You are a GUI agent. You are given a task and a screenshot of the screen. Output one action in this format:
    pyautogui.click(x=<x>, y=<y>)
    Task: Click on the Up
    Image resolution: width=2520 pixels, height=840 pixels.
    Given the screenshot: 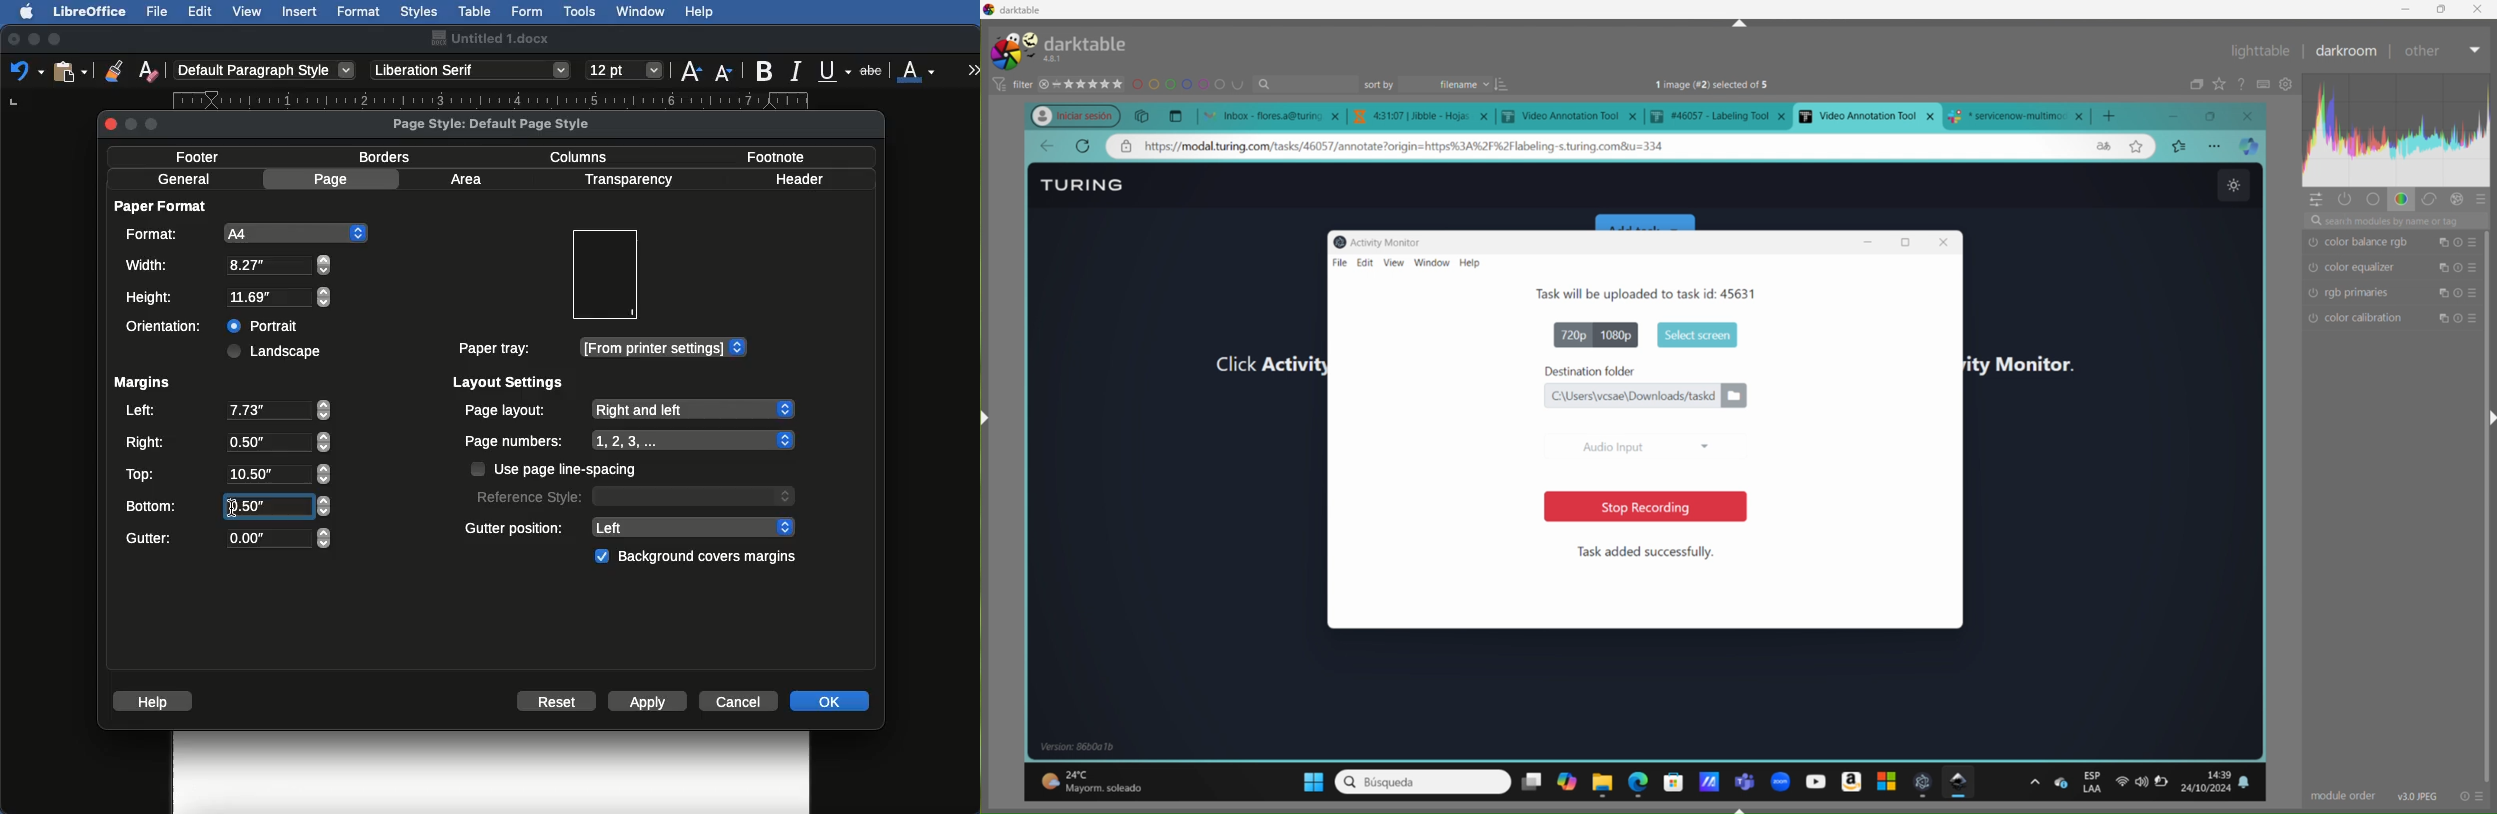 What is the action you would take?
    pyautogui.click(x=1739, y=23)
    